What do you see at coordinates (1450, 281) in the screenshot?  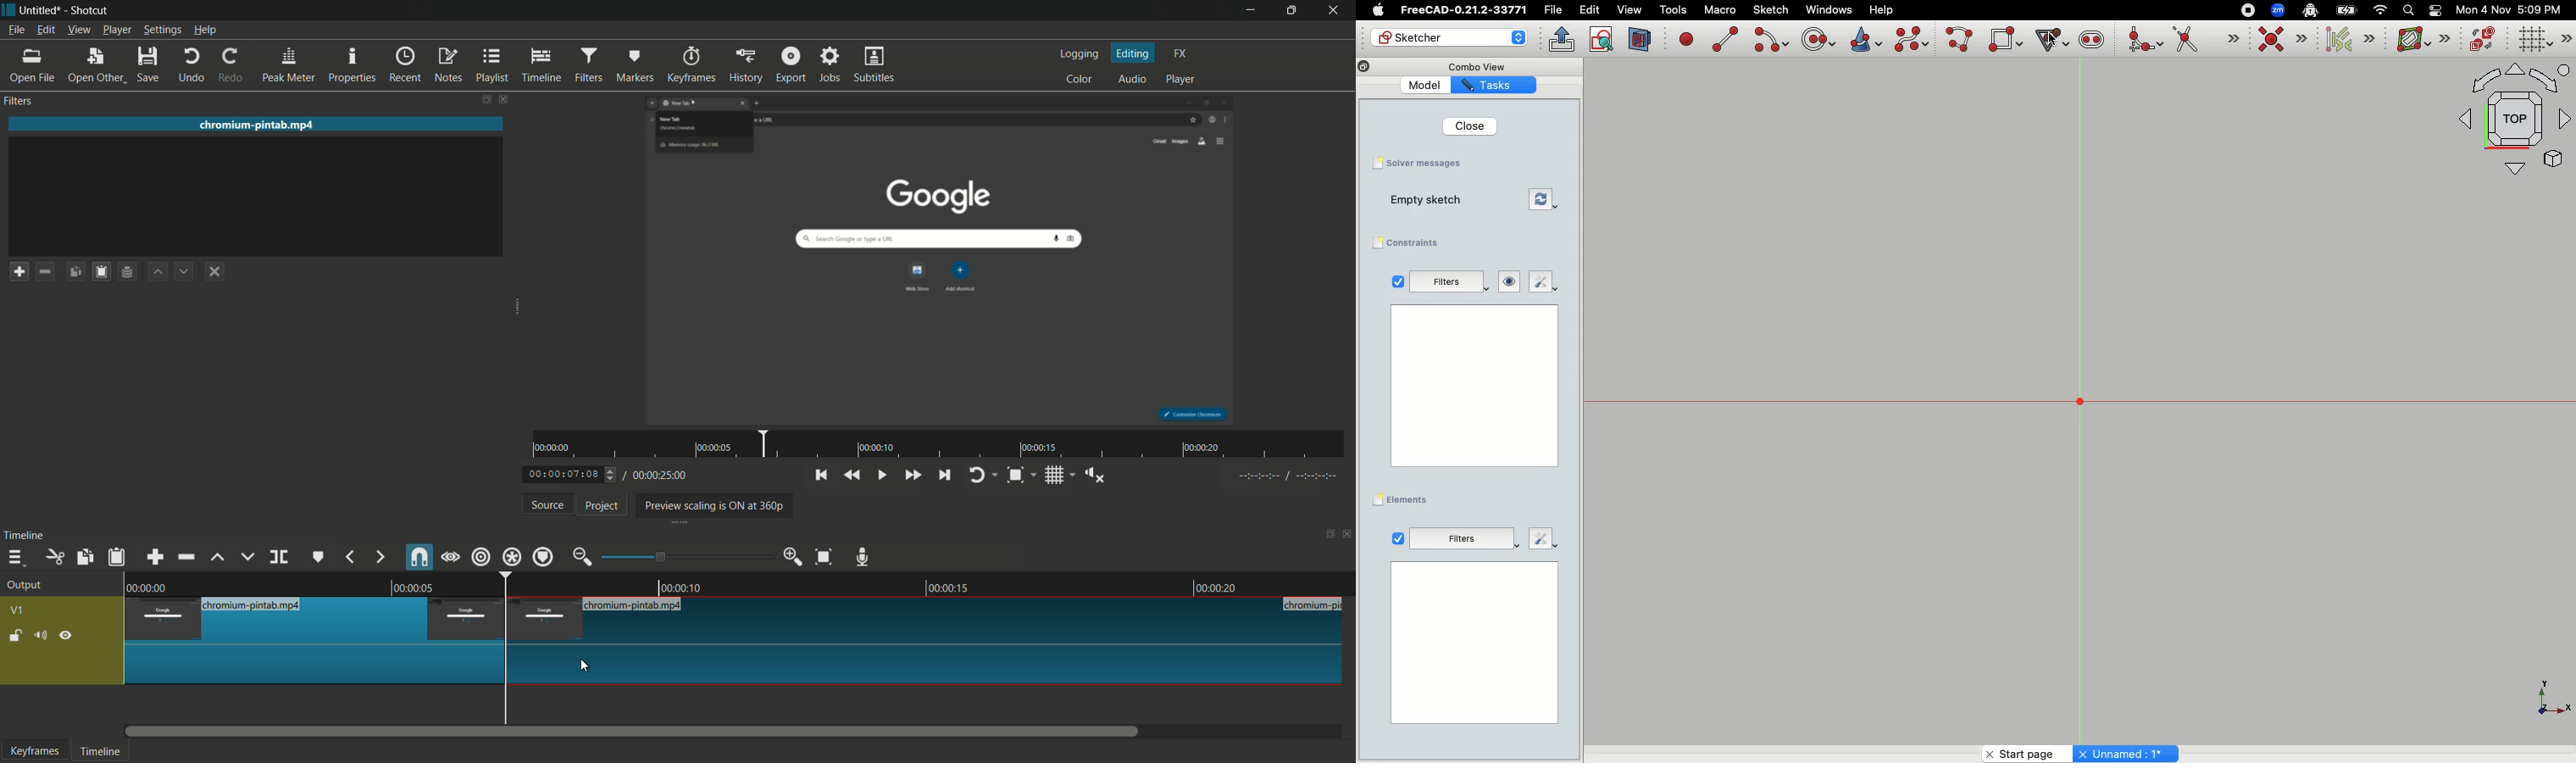 I see `Filters` at bounding box center [1450, 281].